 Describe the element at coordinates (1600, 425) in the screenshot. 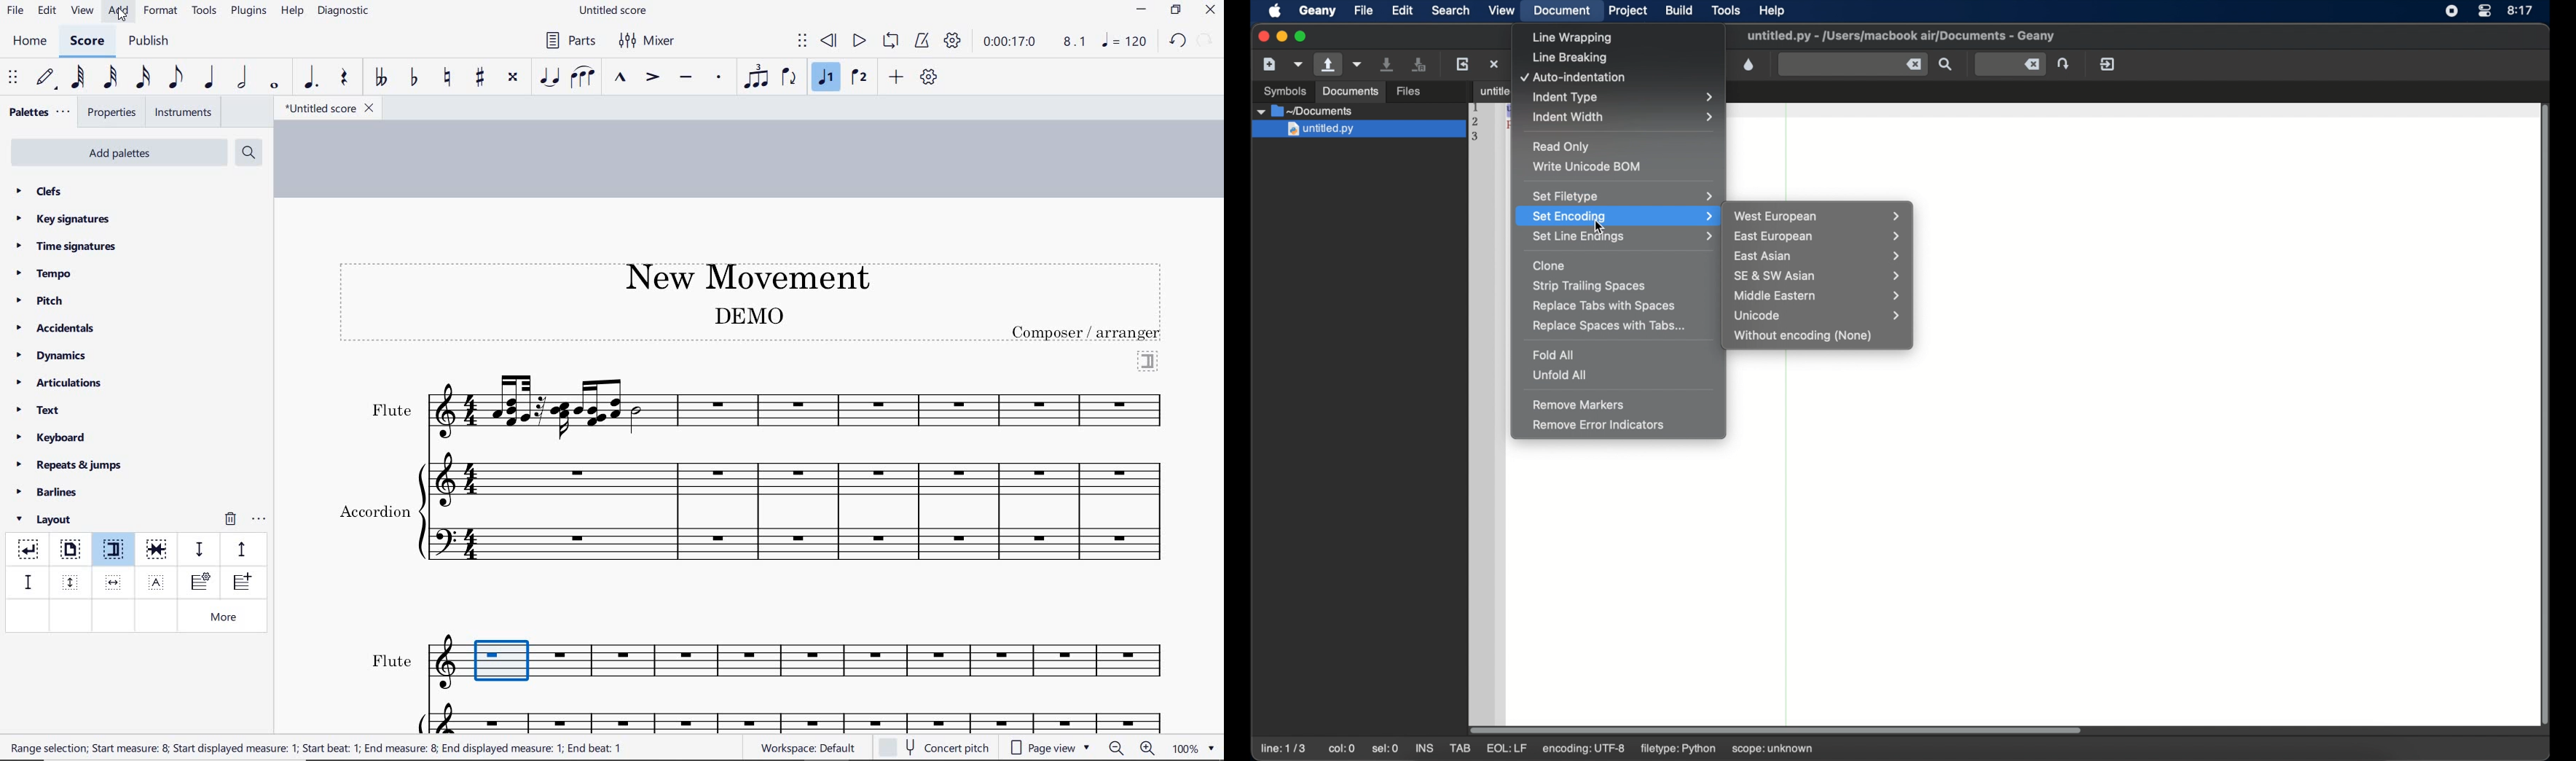

I see `remove error indicators` at that location.